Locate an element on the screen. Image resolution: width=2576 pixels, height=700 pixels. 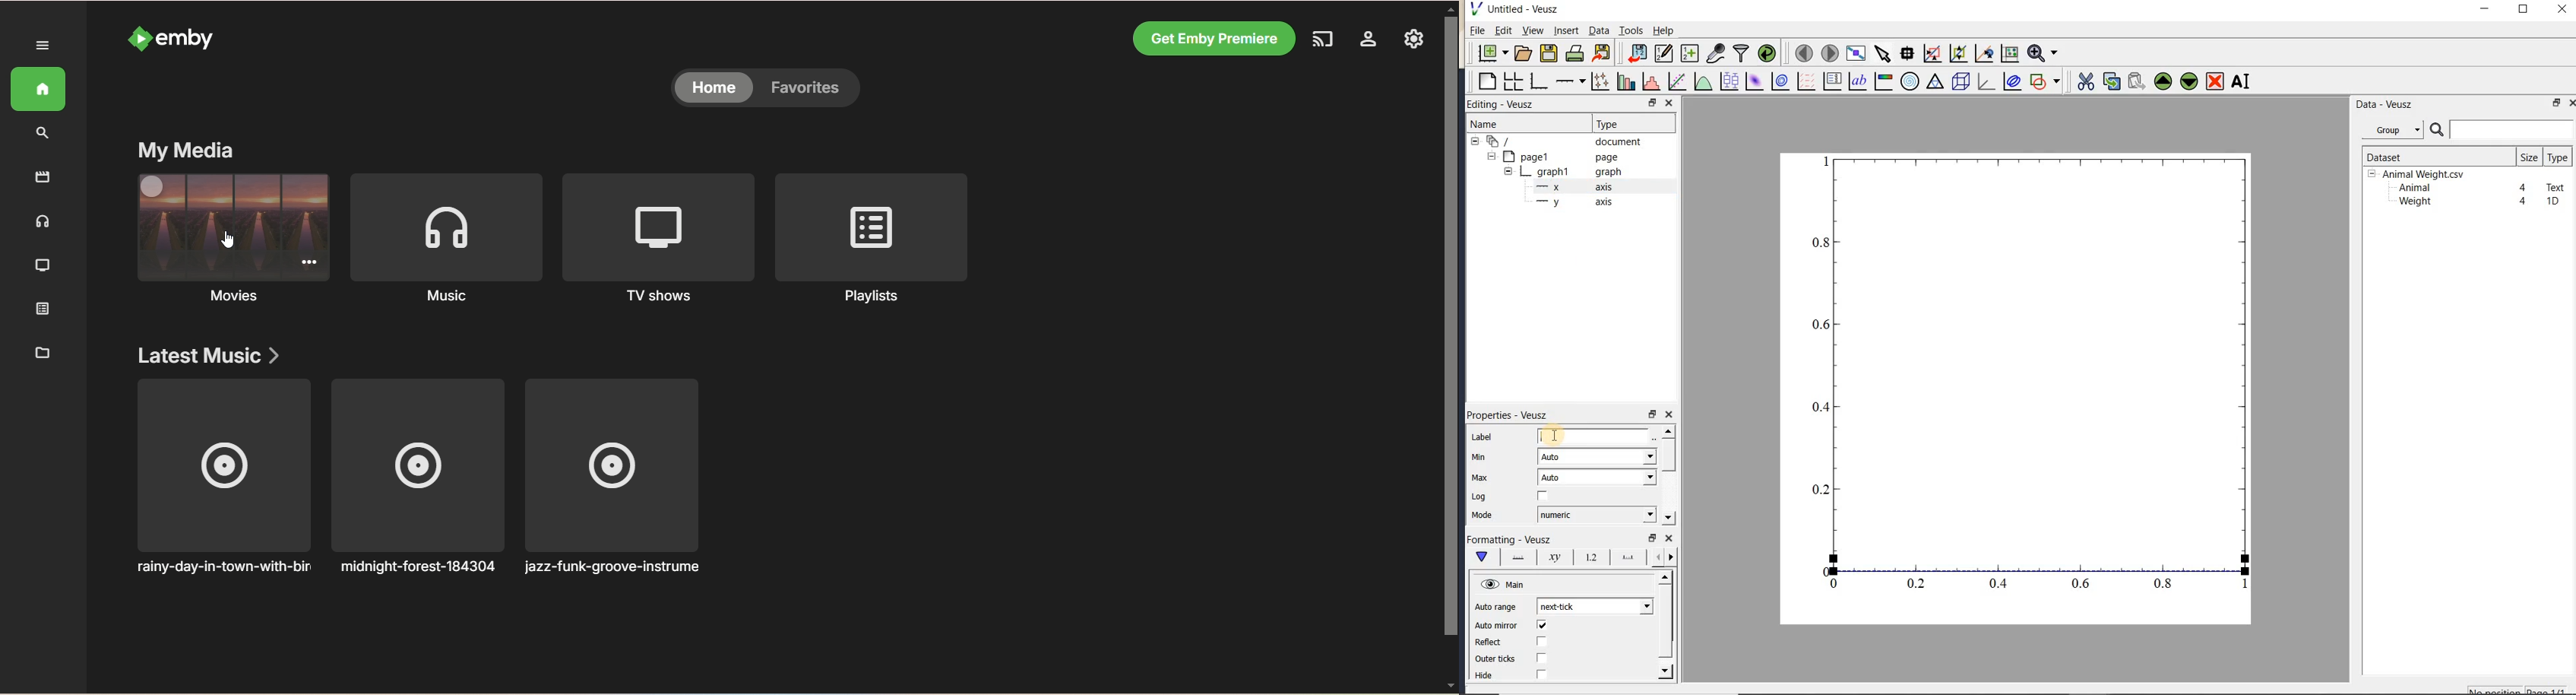
cursor is located at coordinates (229, 237).